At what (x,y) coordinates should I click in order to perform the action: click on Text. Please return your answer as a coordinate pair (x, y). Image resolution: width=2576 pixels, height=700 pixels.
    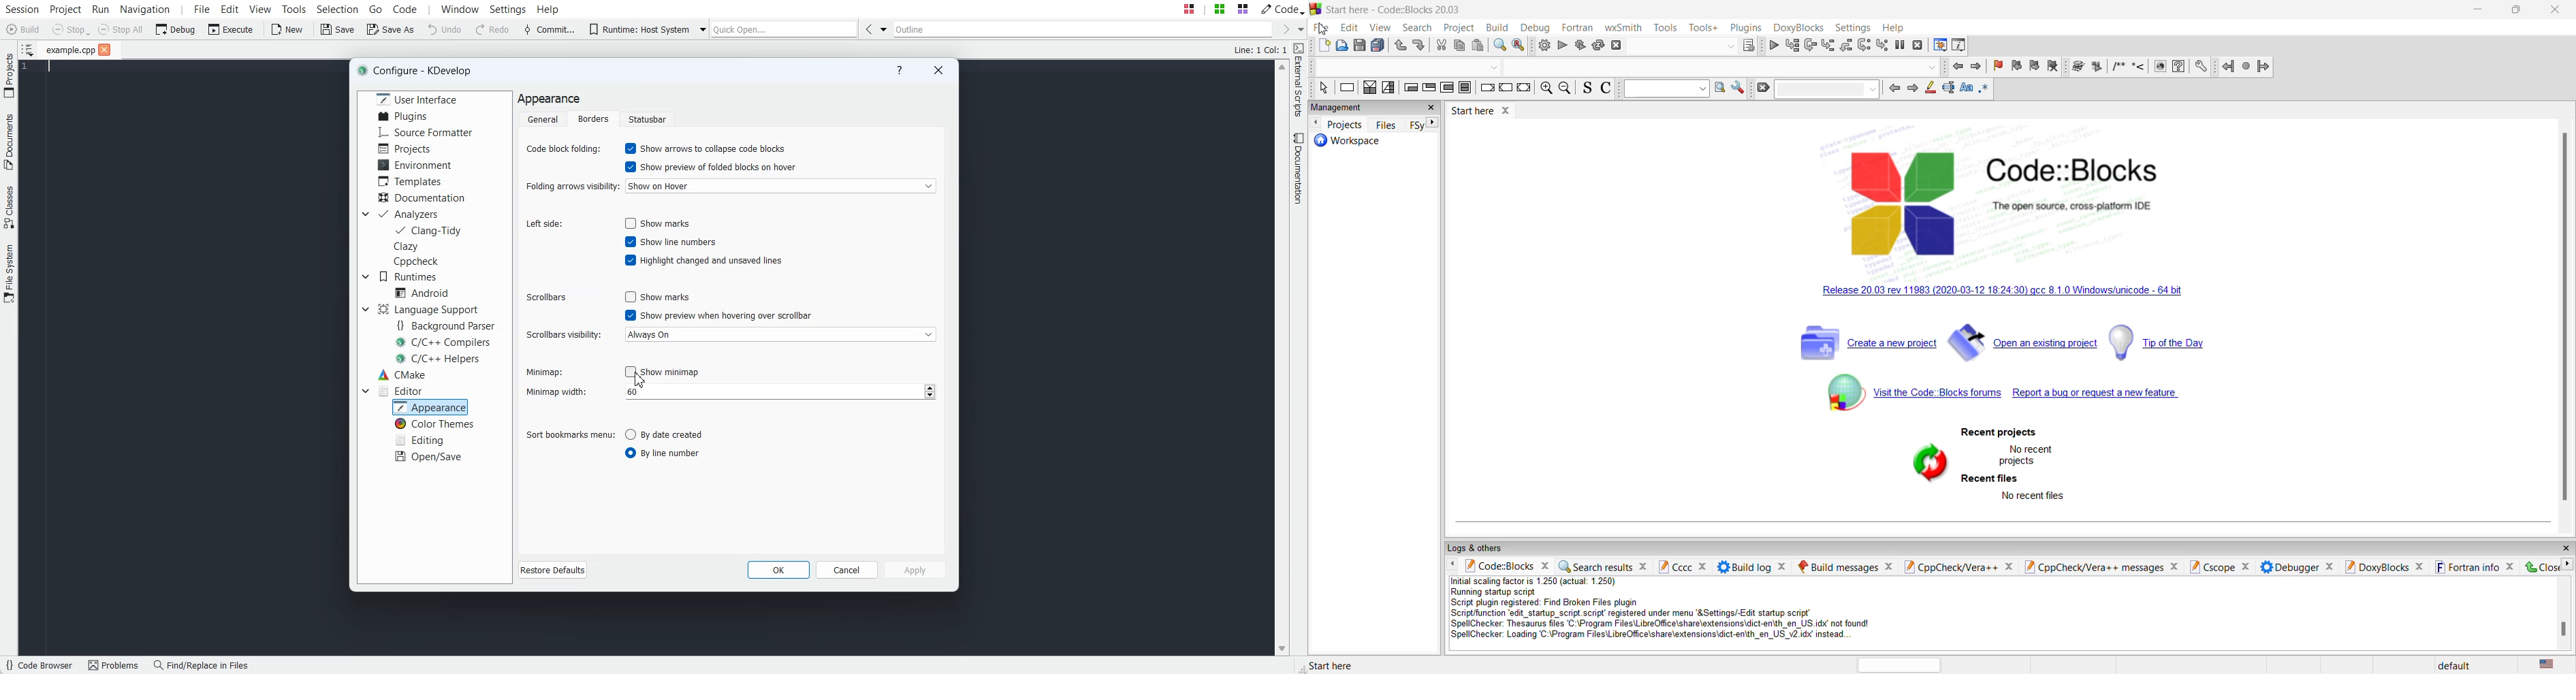
    Looking at the image, I should click on (415, 69).